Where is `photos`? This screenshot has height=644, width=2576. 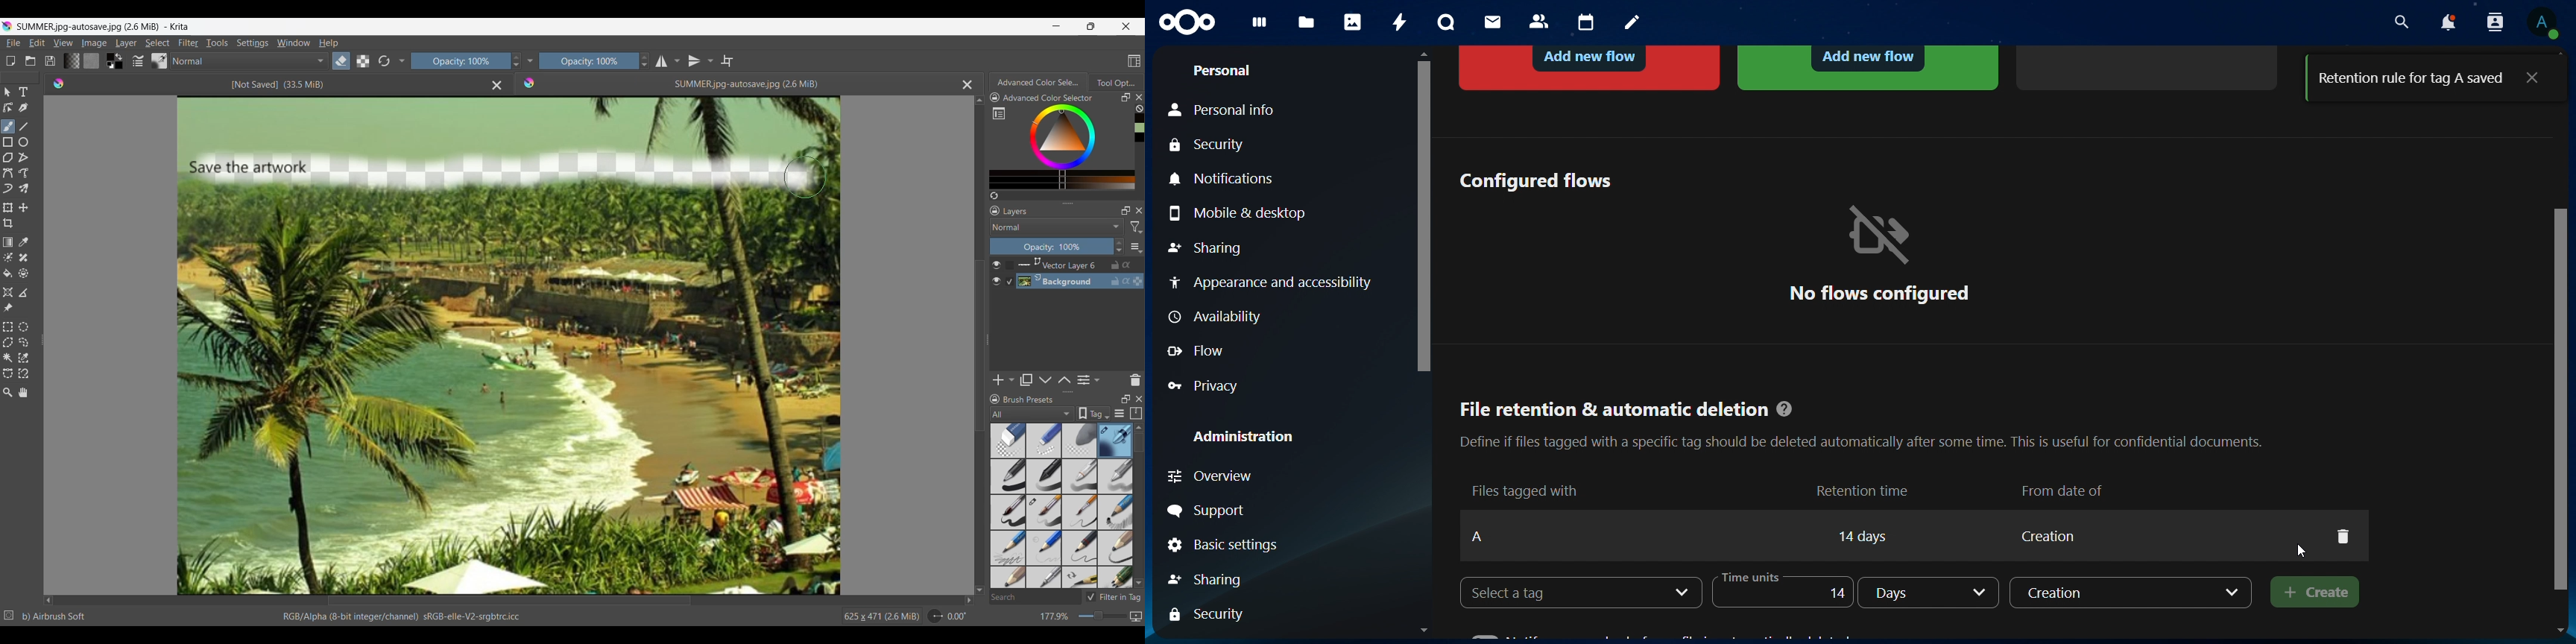 photos is located at coordinates (1353, 22).